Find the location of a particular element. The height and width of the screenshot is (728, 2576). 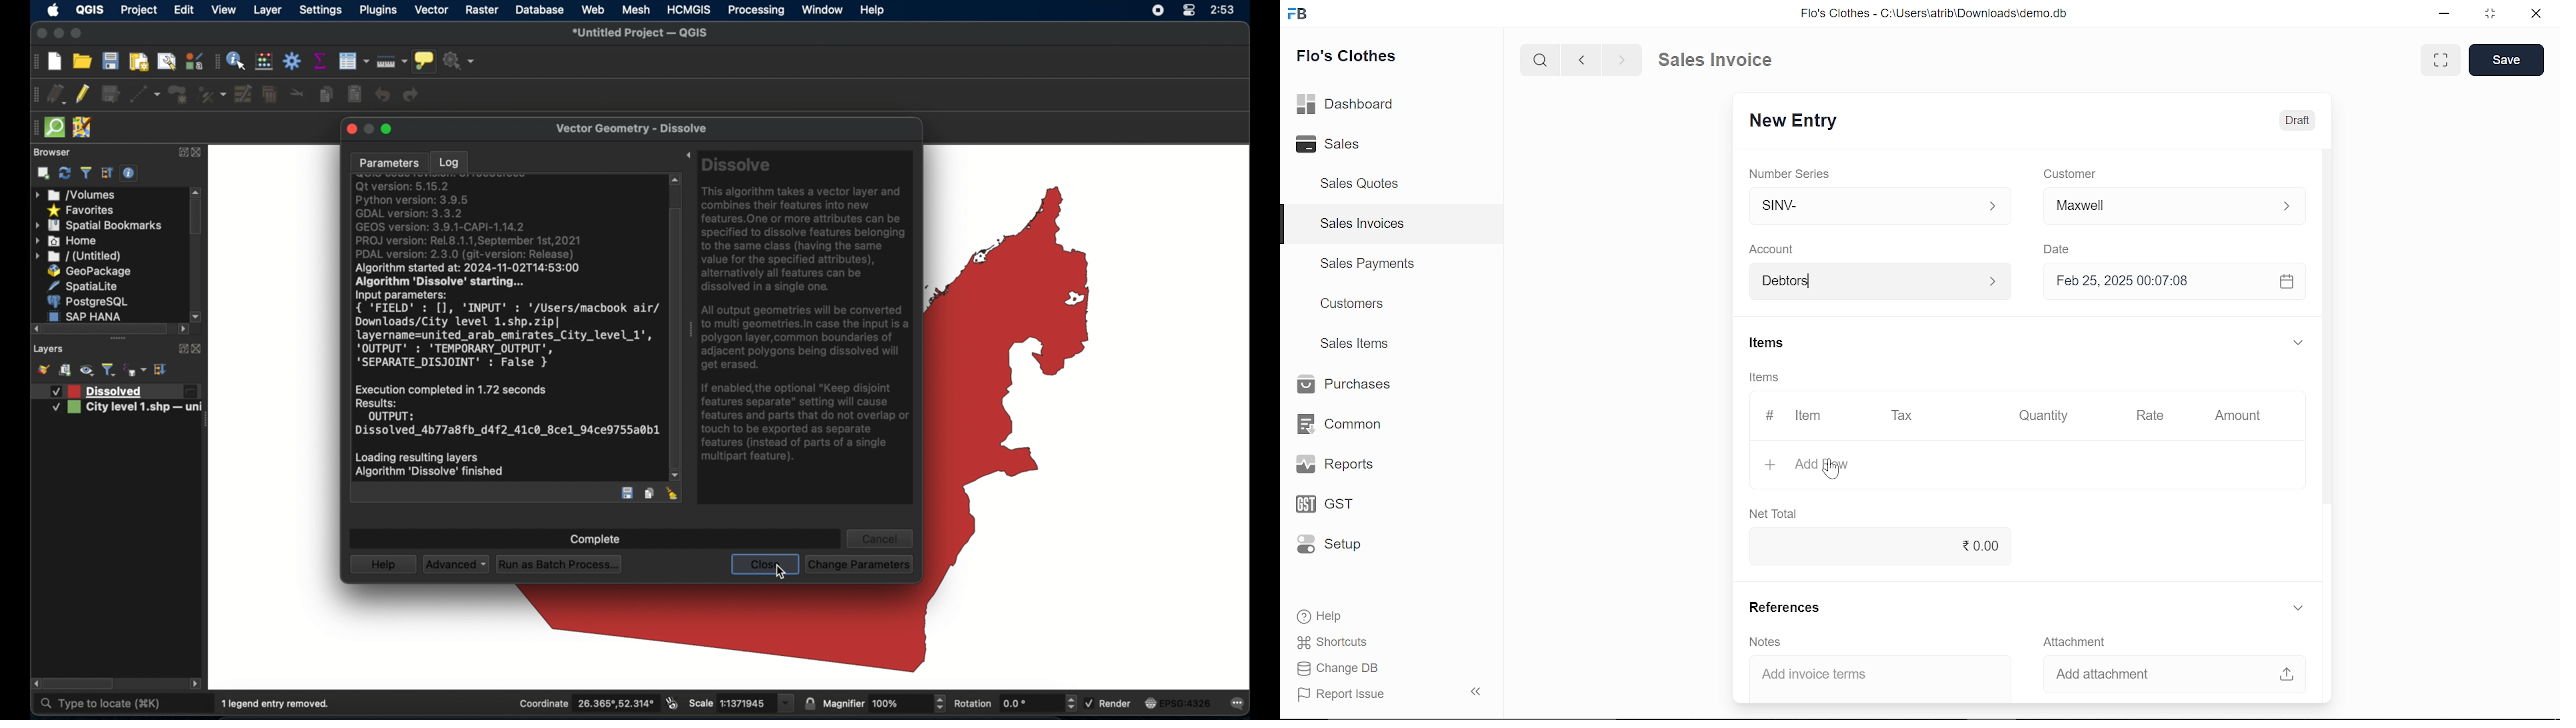

Rate is located at coordinates (2130, 416).